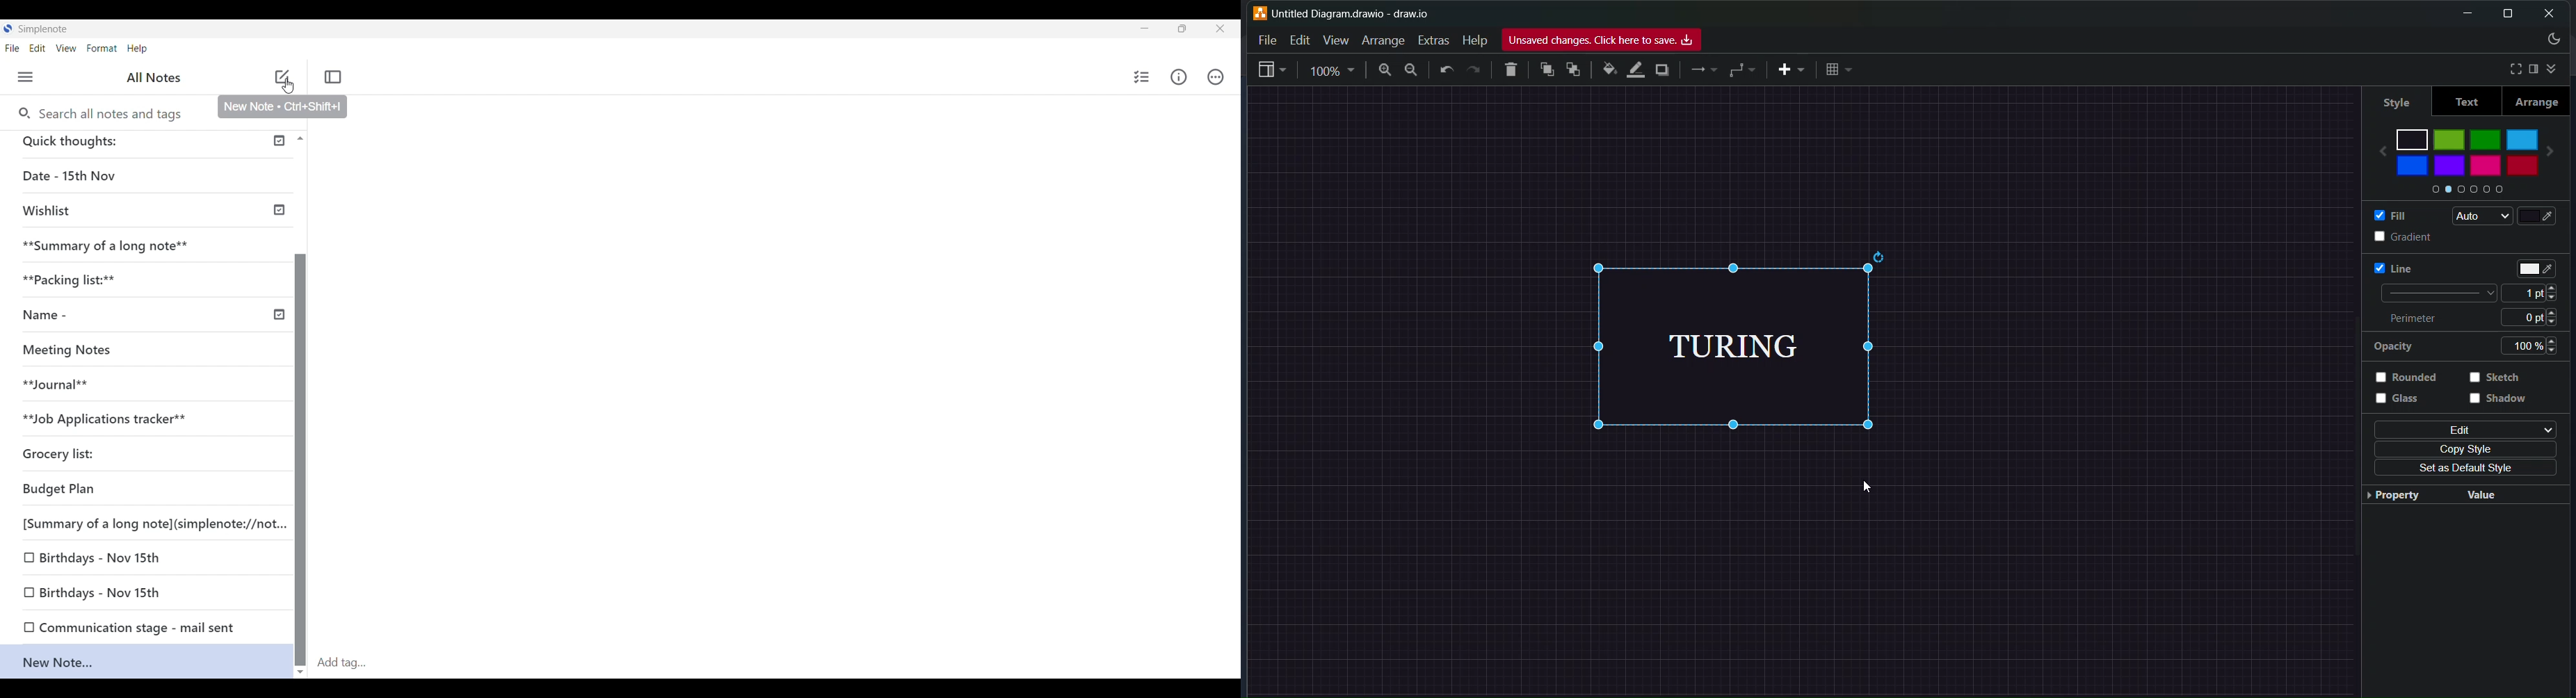 Image resolution: width=2576 pixels, height=700 pixels. What do you see at coordinates (102, 48) in the screenshot?
I see `Format` at bounding box center [102, 48].